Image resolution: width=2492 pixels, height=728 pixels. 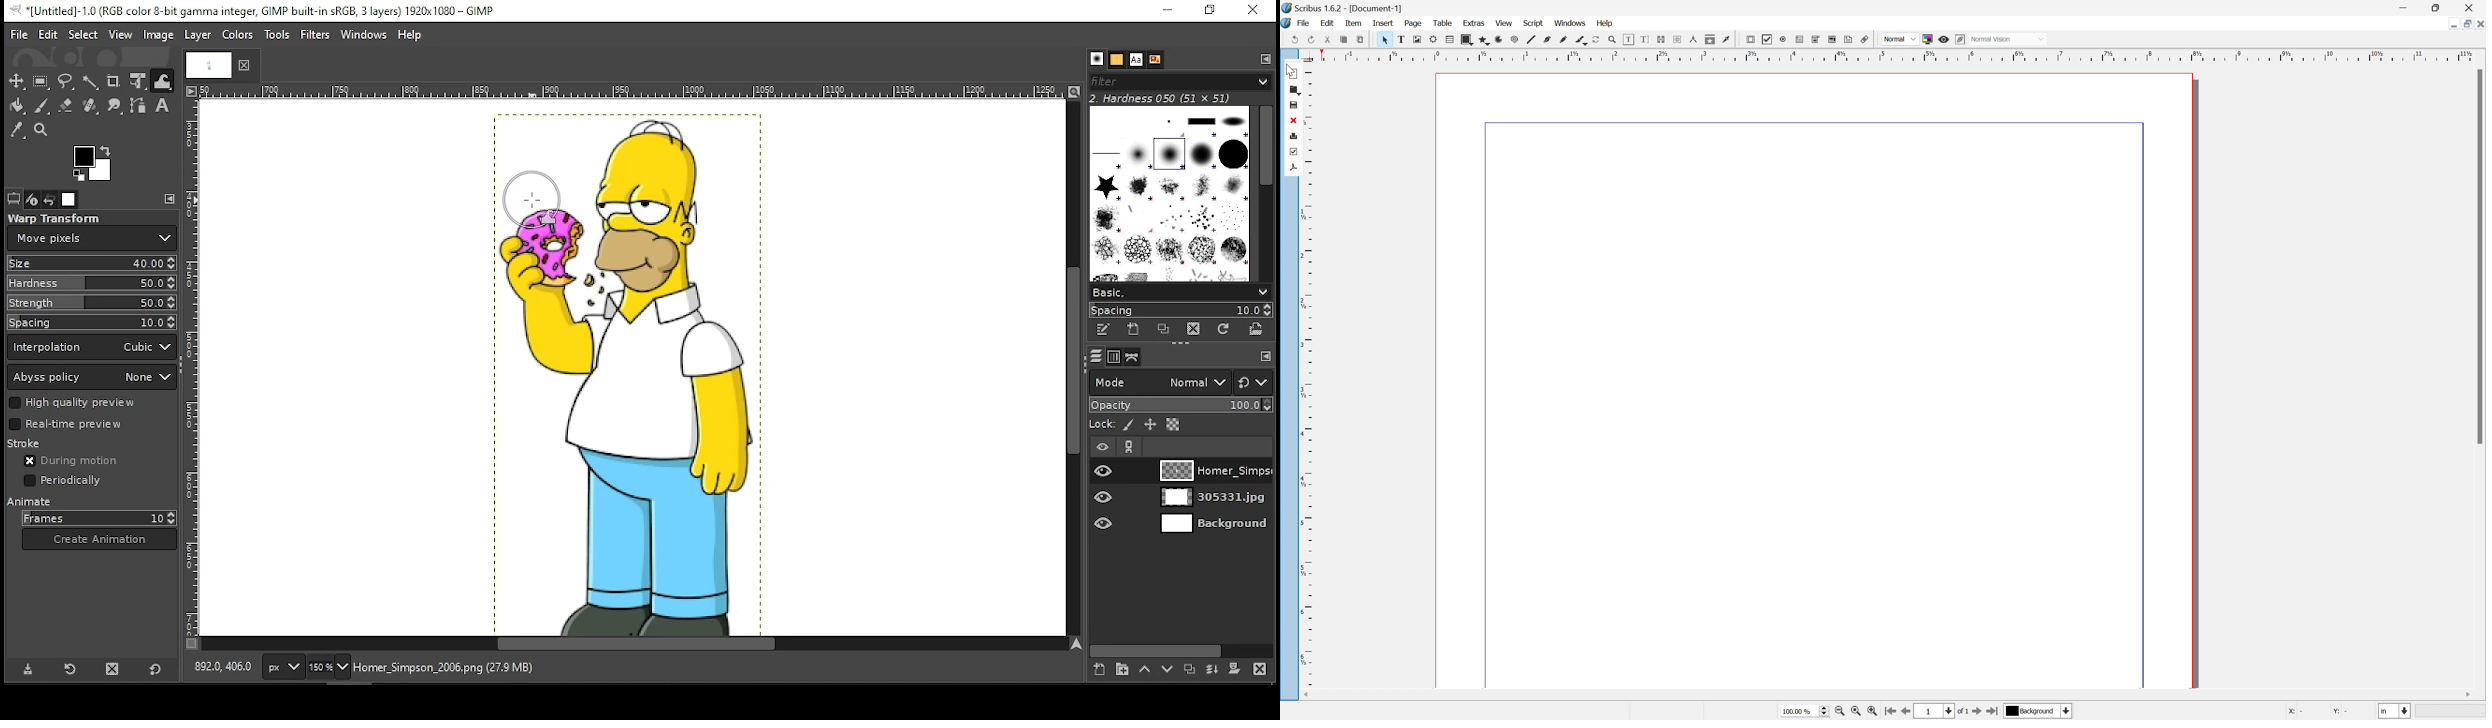 I want to click on file, so click(x=20, y=35).